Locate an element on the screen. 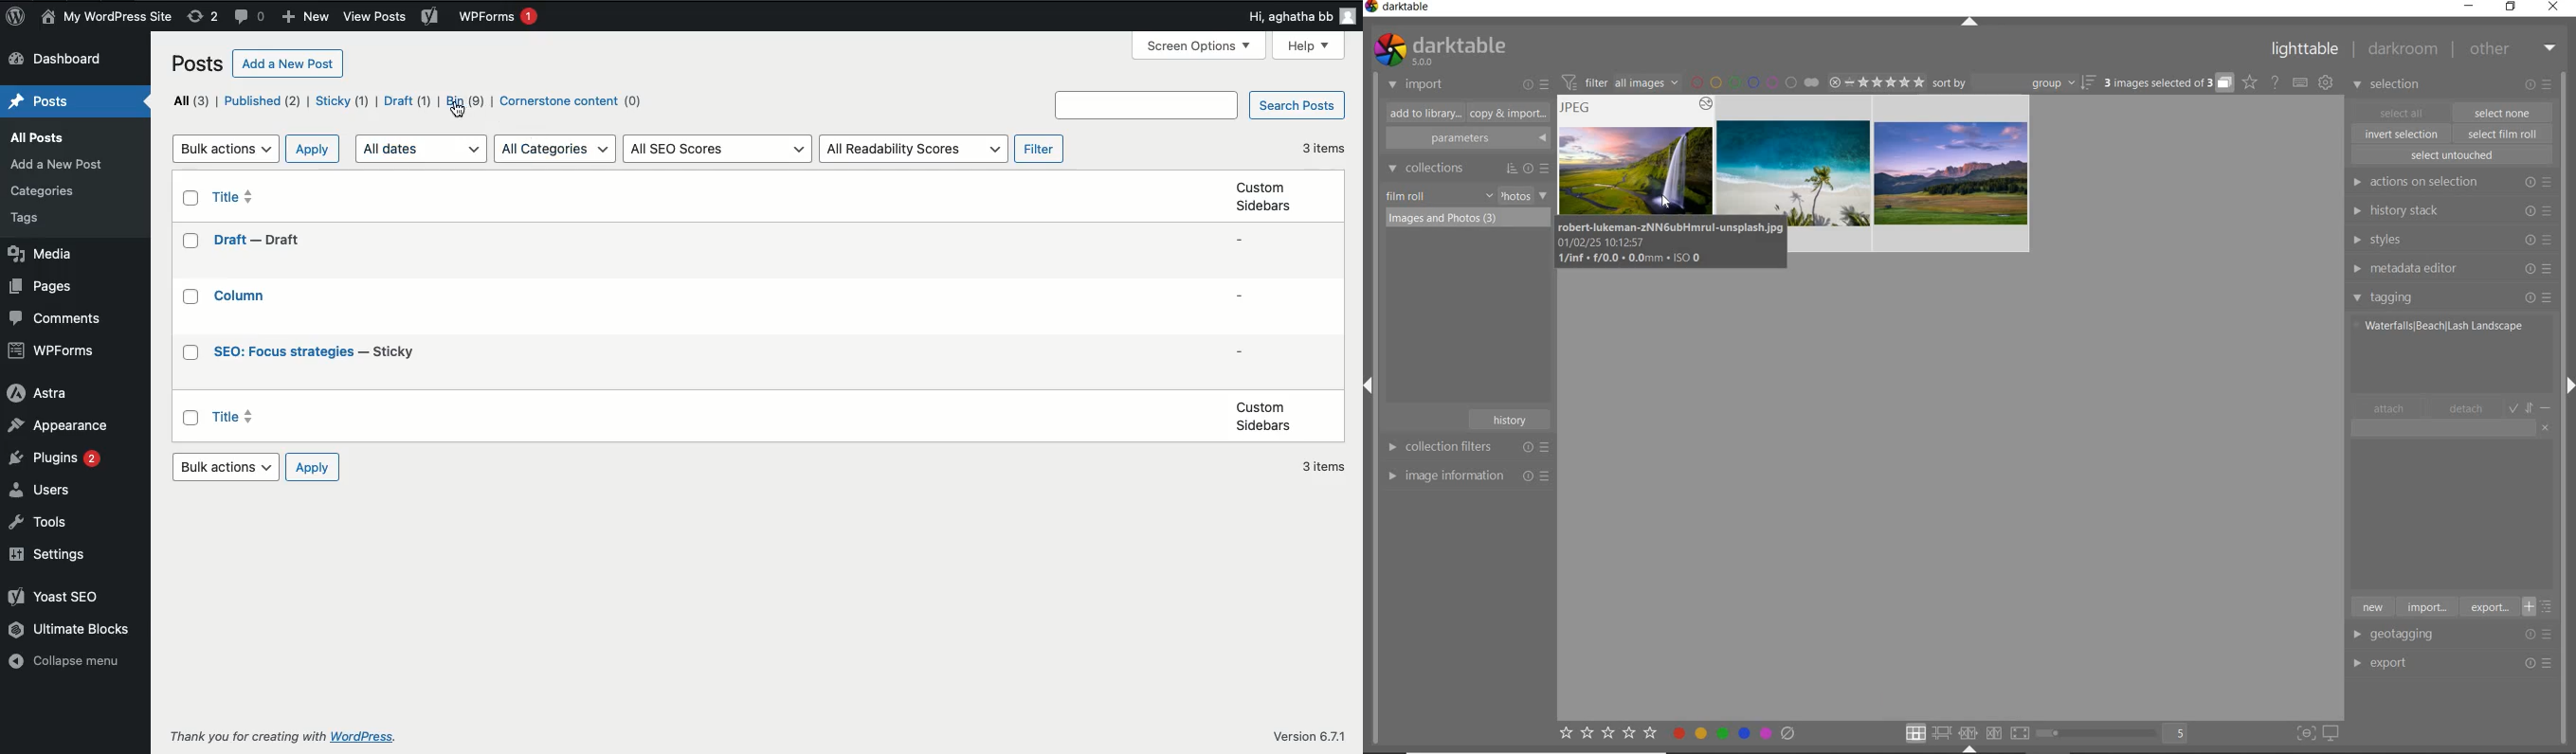 The image size is (2576, 756). Options is located at coordinates (2541, 664).